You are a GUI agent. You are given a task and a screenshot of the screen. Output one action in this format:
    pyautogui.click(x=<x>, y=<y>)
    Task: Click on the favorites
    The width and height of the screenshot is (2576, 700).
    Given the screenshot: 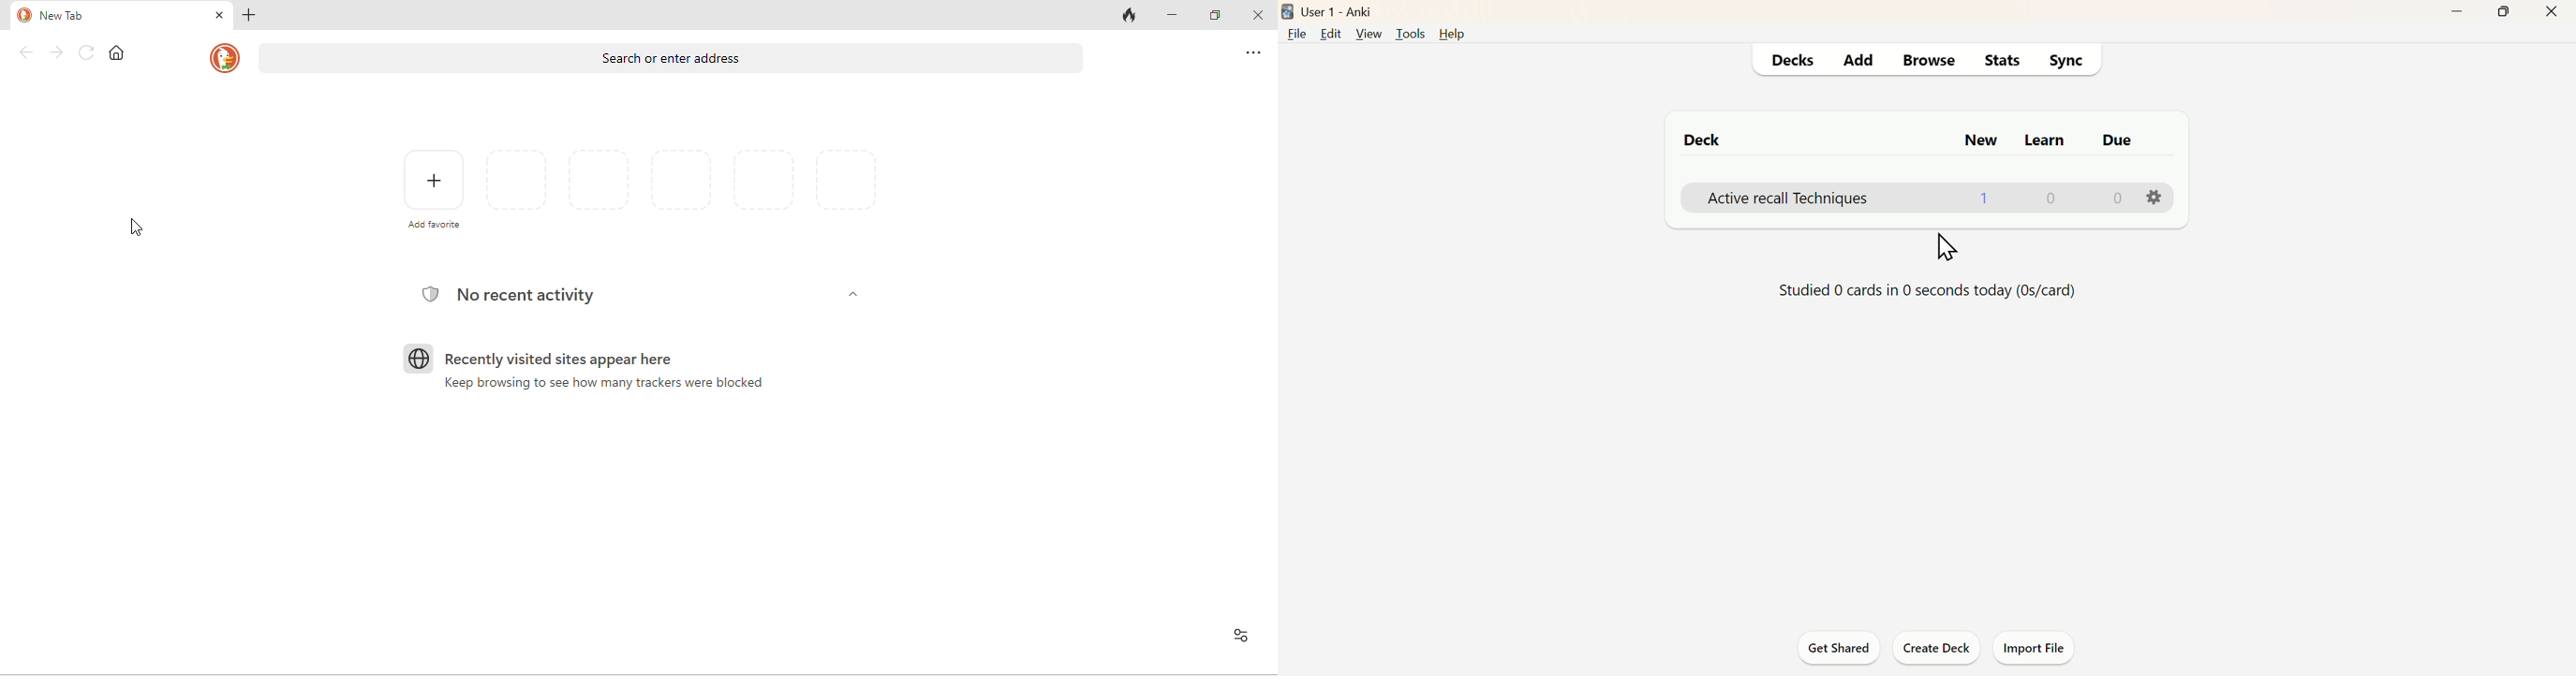 What is the action you would take?
    pyautogui.click(x=683, y=188)
    